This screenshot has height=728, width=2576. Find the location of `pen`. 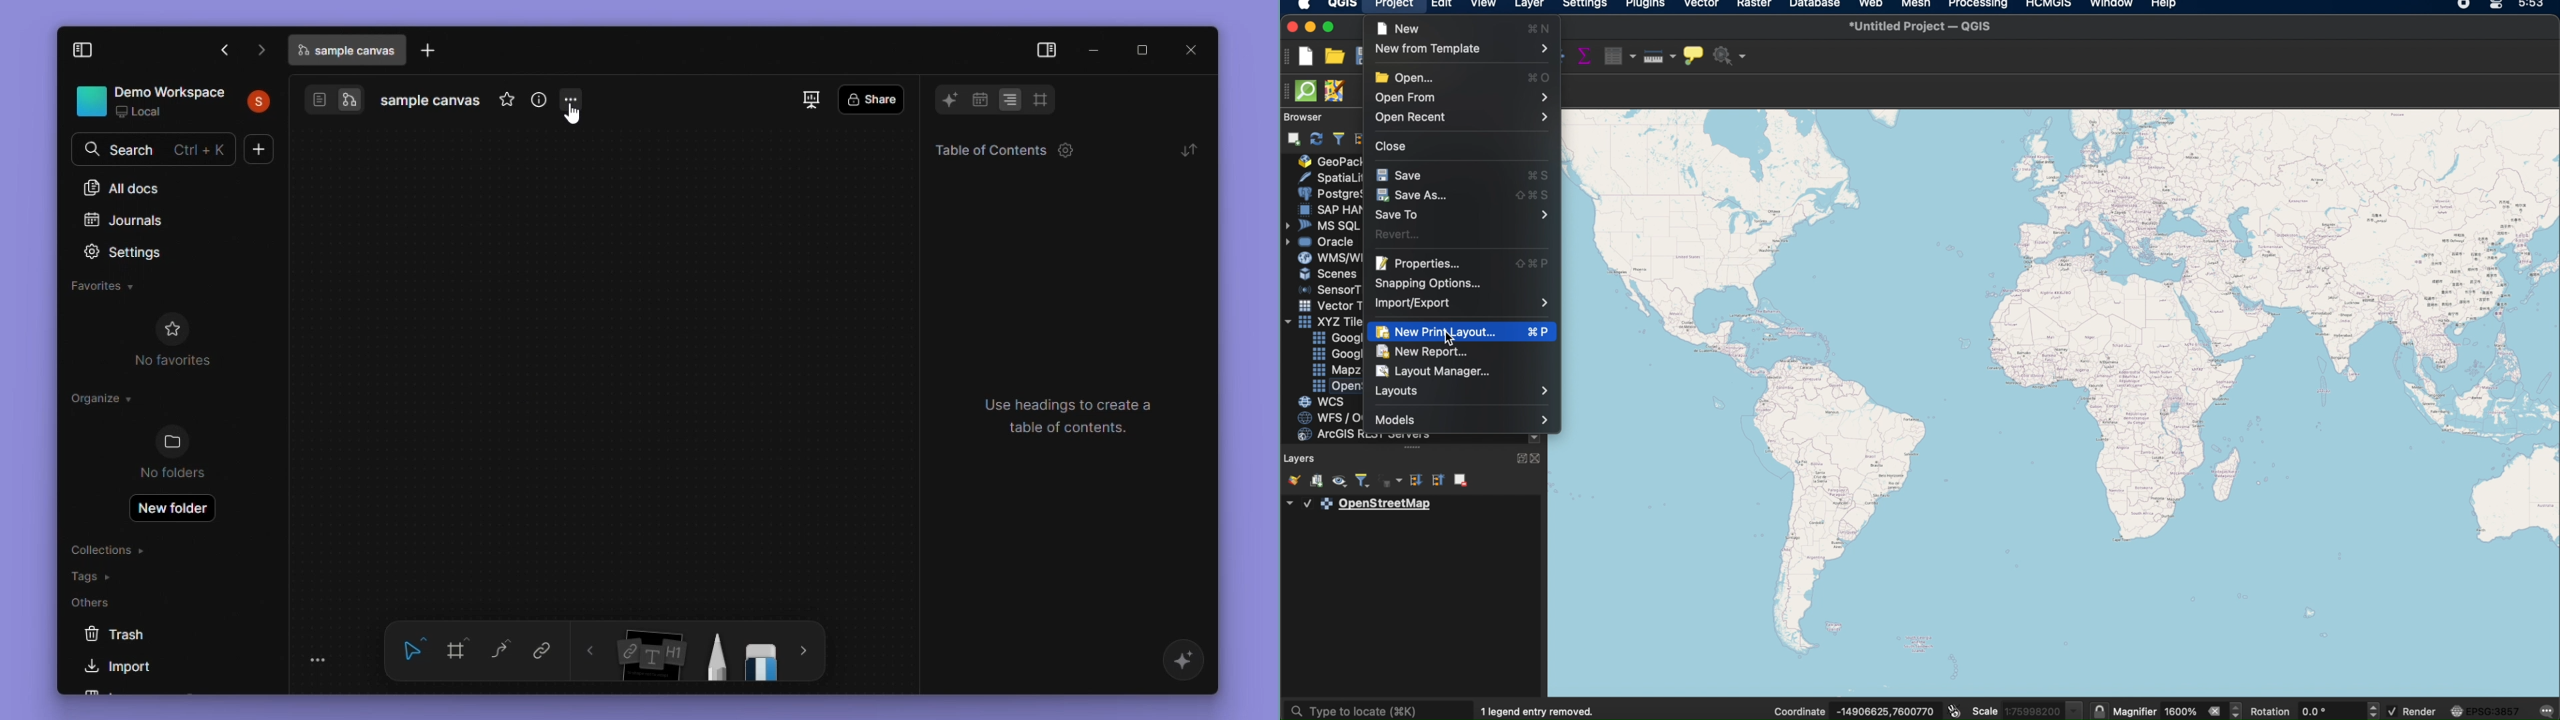

pen is located at coordinates (714, 657).